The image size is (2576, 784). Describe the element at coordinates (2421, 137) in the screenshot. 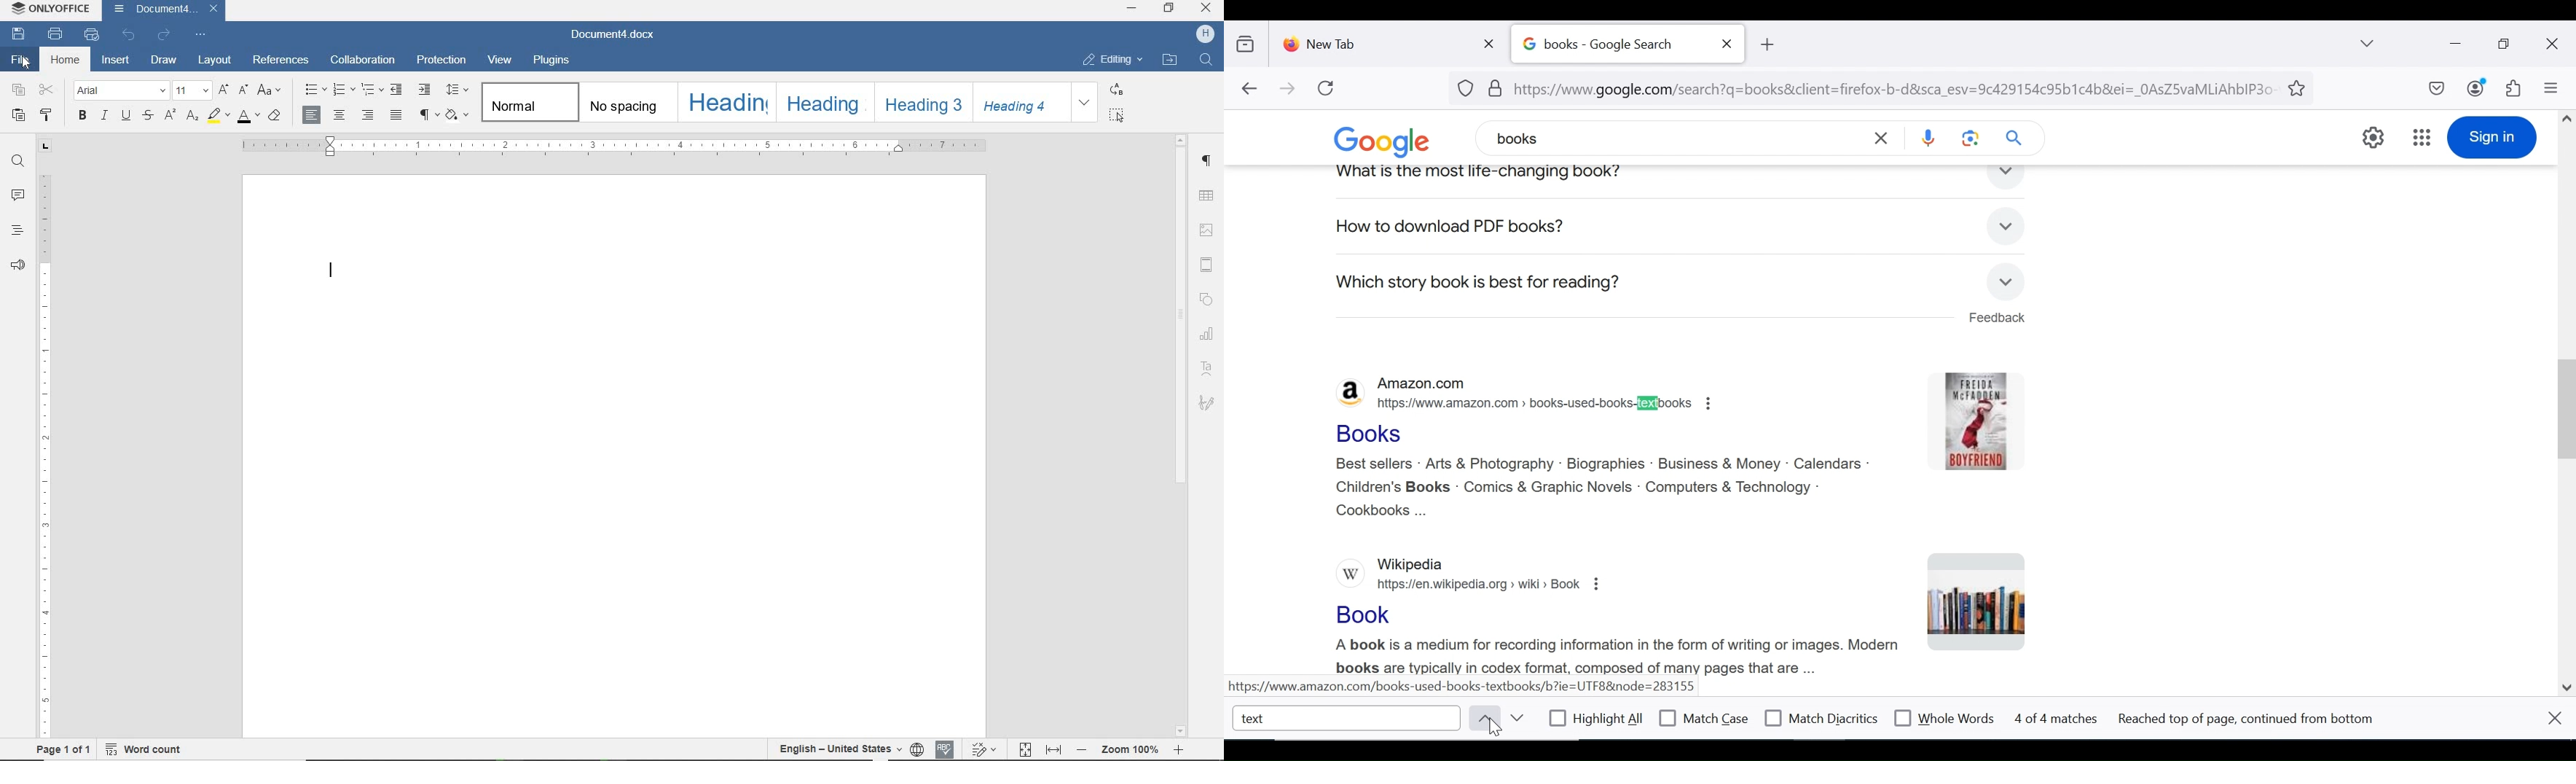

I see `google apps` at that location.